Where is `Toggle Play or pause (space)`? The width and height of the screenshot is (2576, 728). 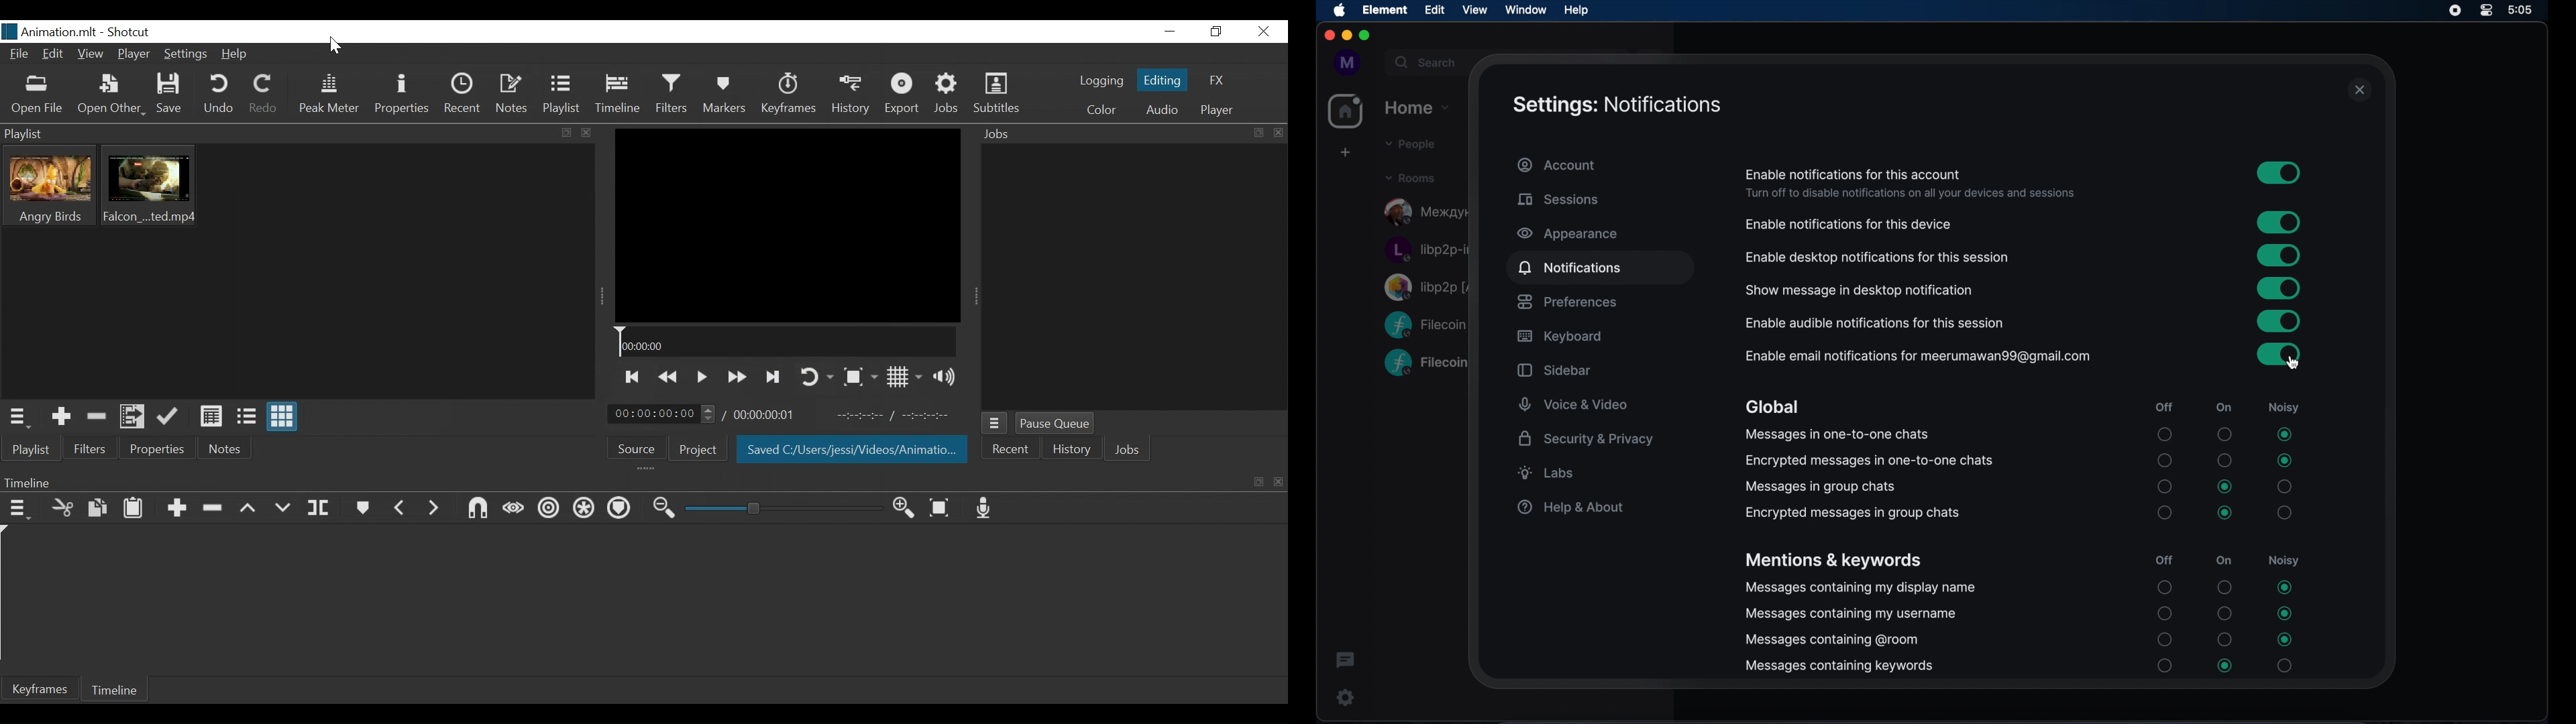 Toggle Play or pause (space) is located at coordinates (701, 377).